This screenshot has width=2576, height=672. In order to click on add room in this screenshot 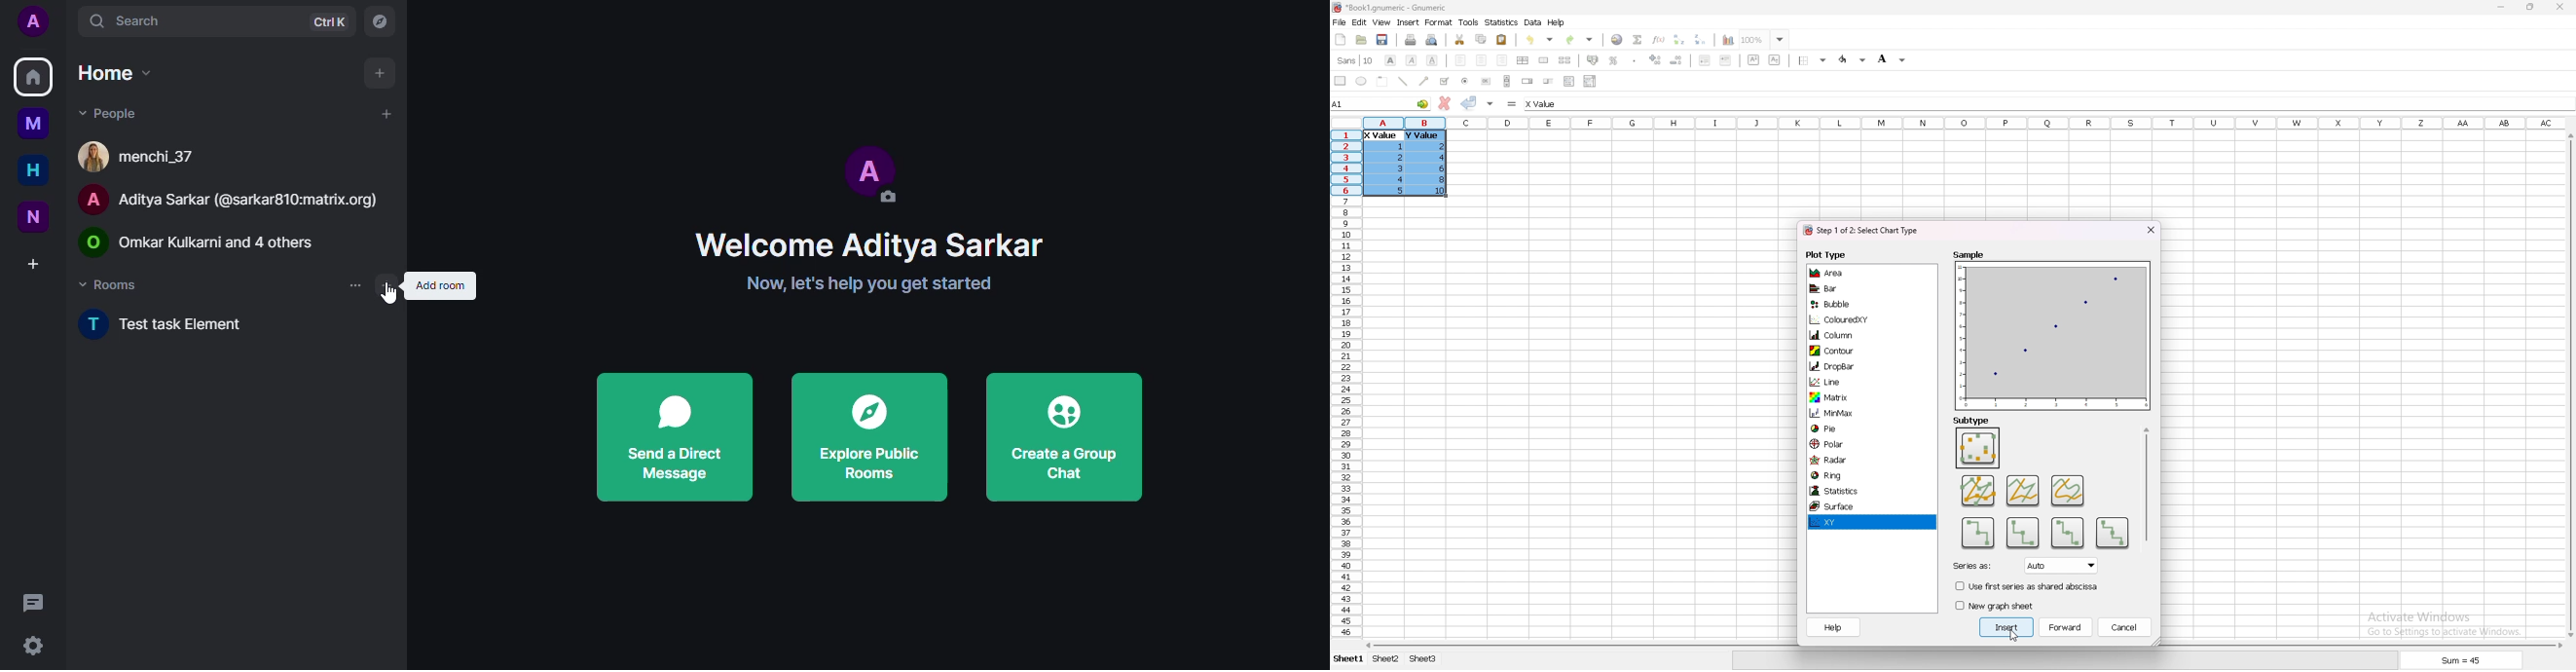, I will do `click(440, 286)`.